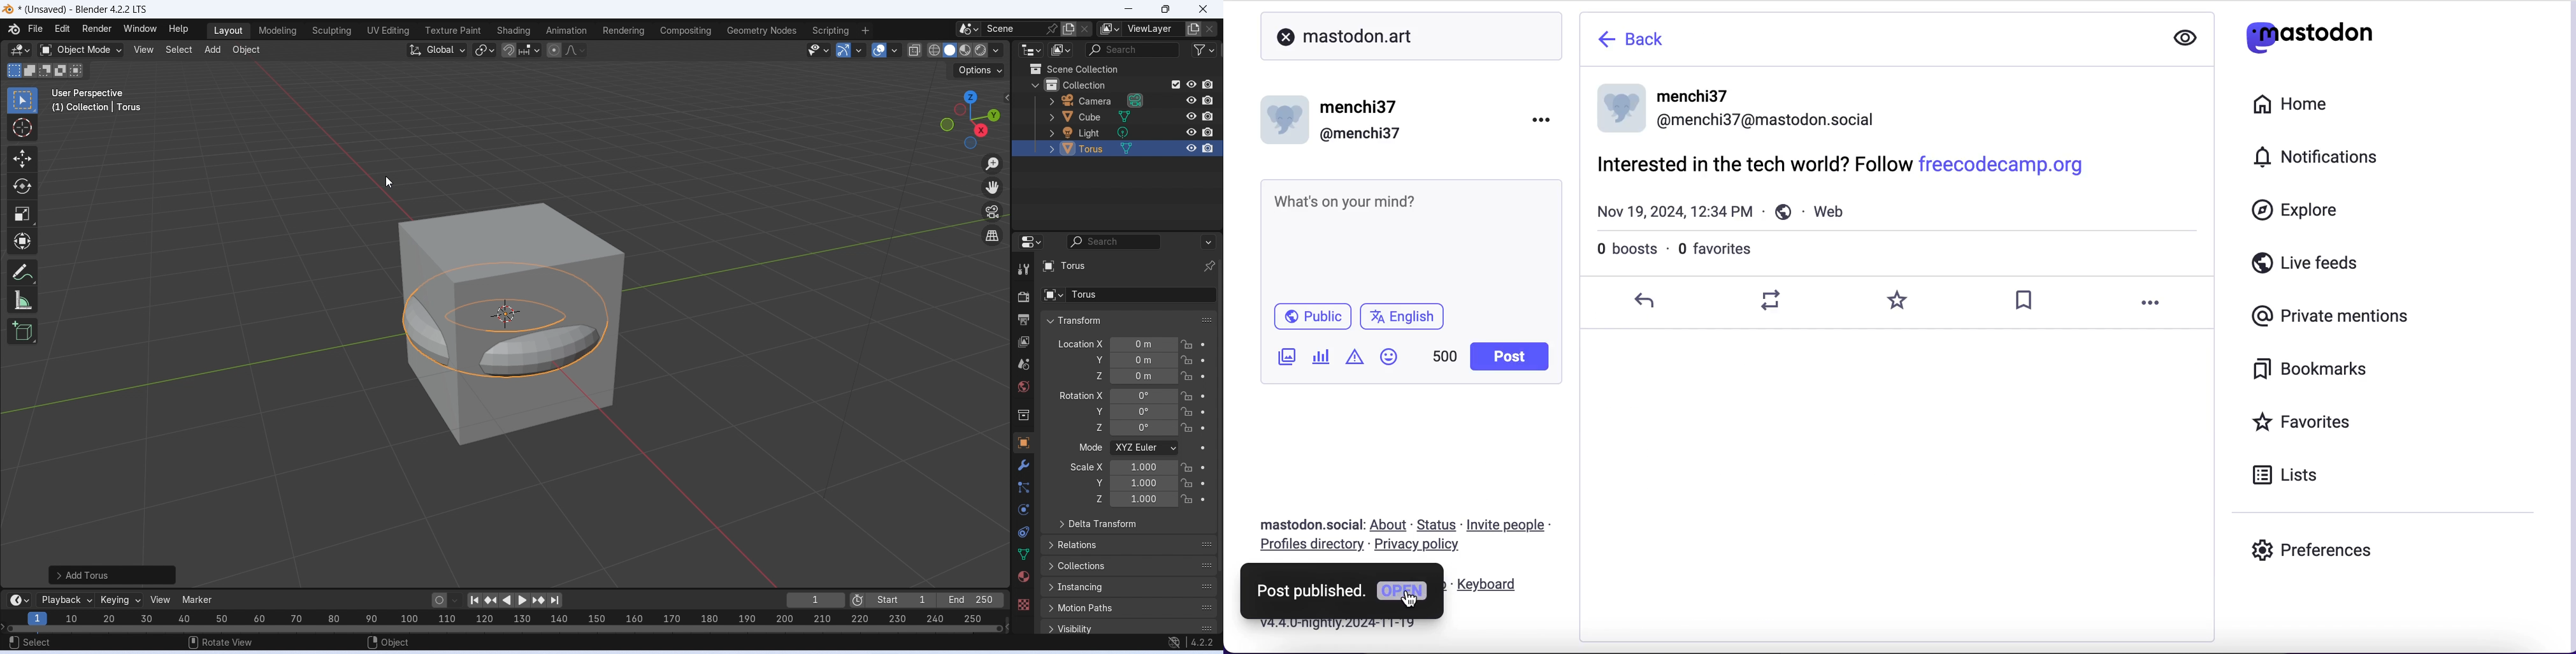  What do you see at coordinates (2294, 211) in the screenshot?
I see `explore` at bounding box center [2294, 211].